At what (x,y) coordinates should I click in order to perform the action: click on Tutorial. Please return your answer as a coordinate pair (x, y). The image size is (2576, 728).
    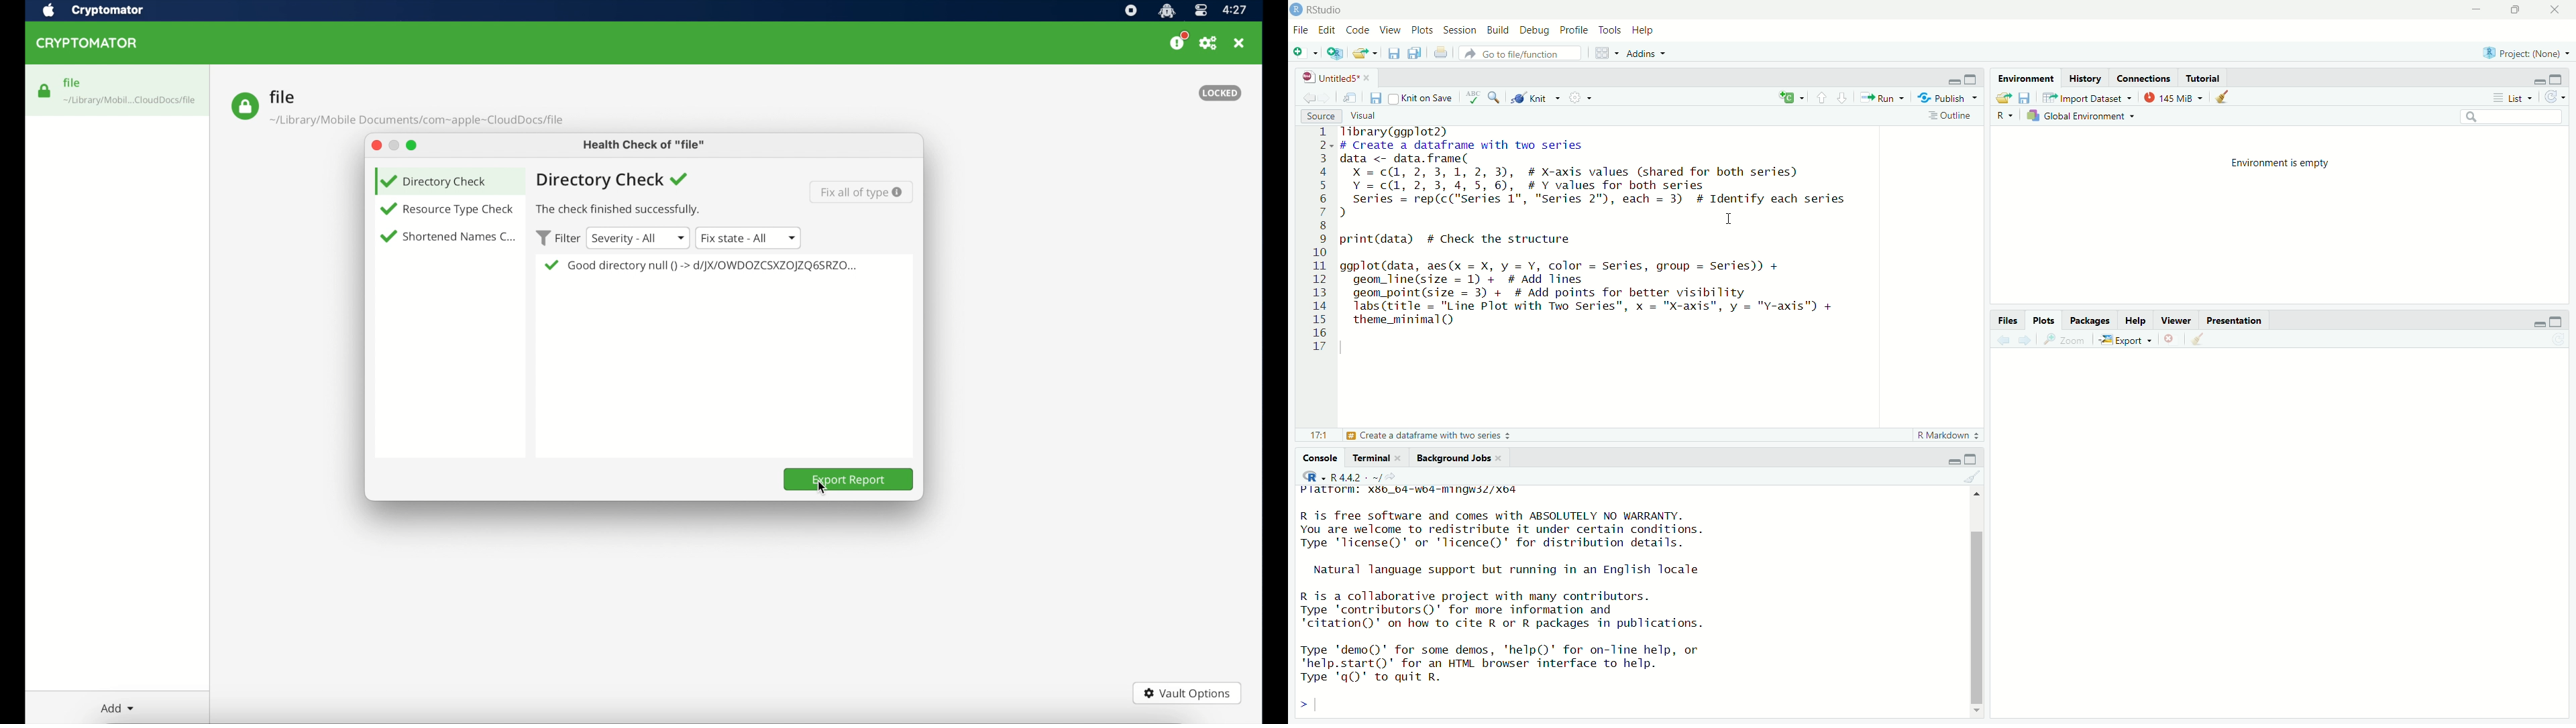
    Looking at the image, I should click on (2202, 77).